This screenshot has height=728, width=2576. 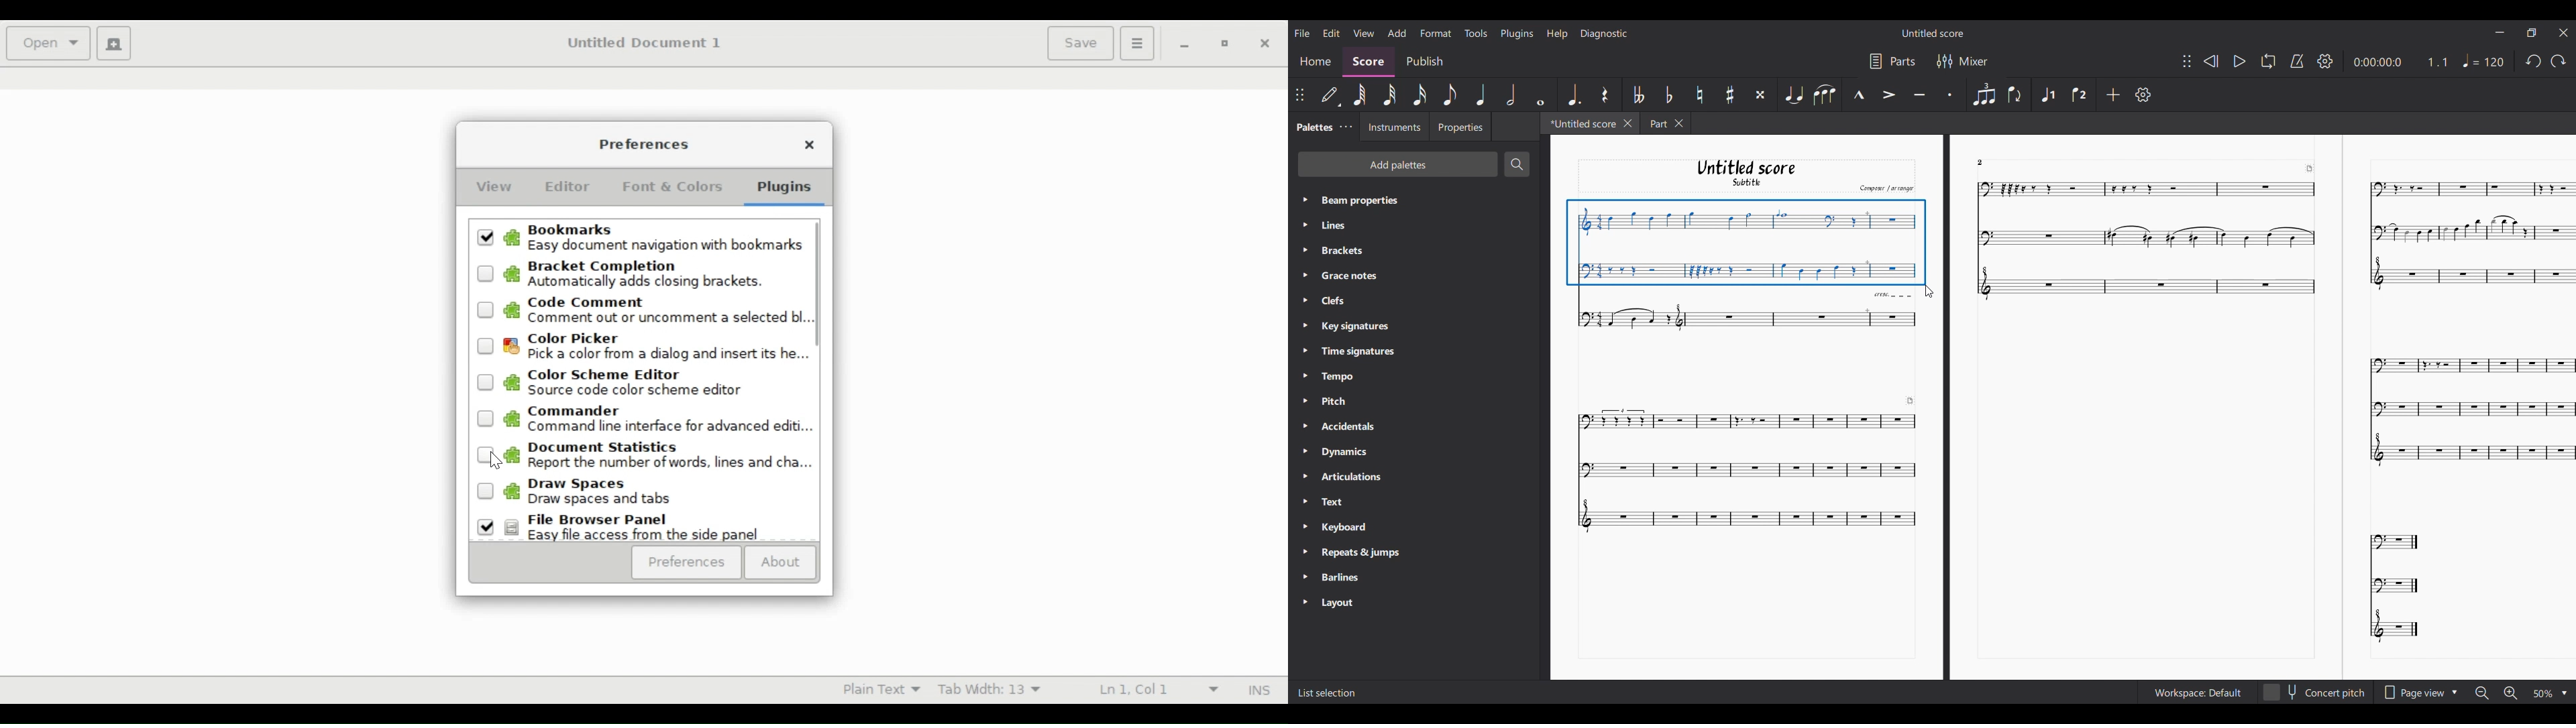 I want to click on View , so click(x=1364, y=33).